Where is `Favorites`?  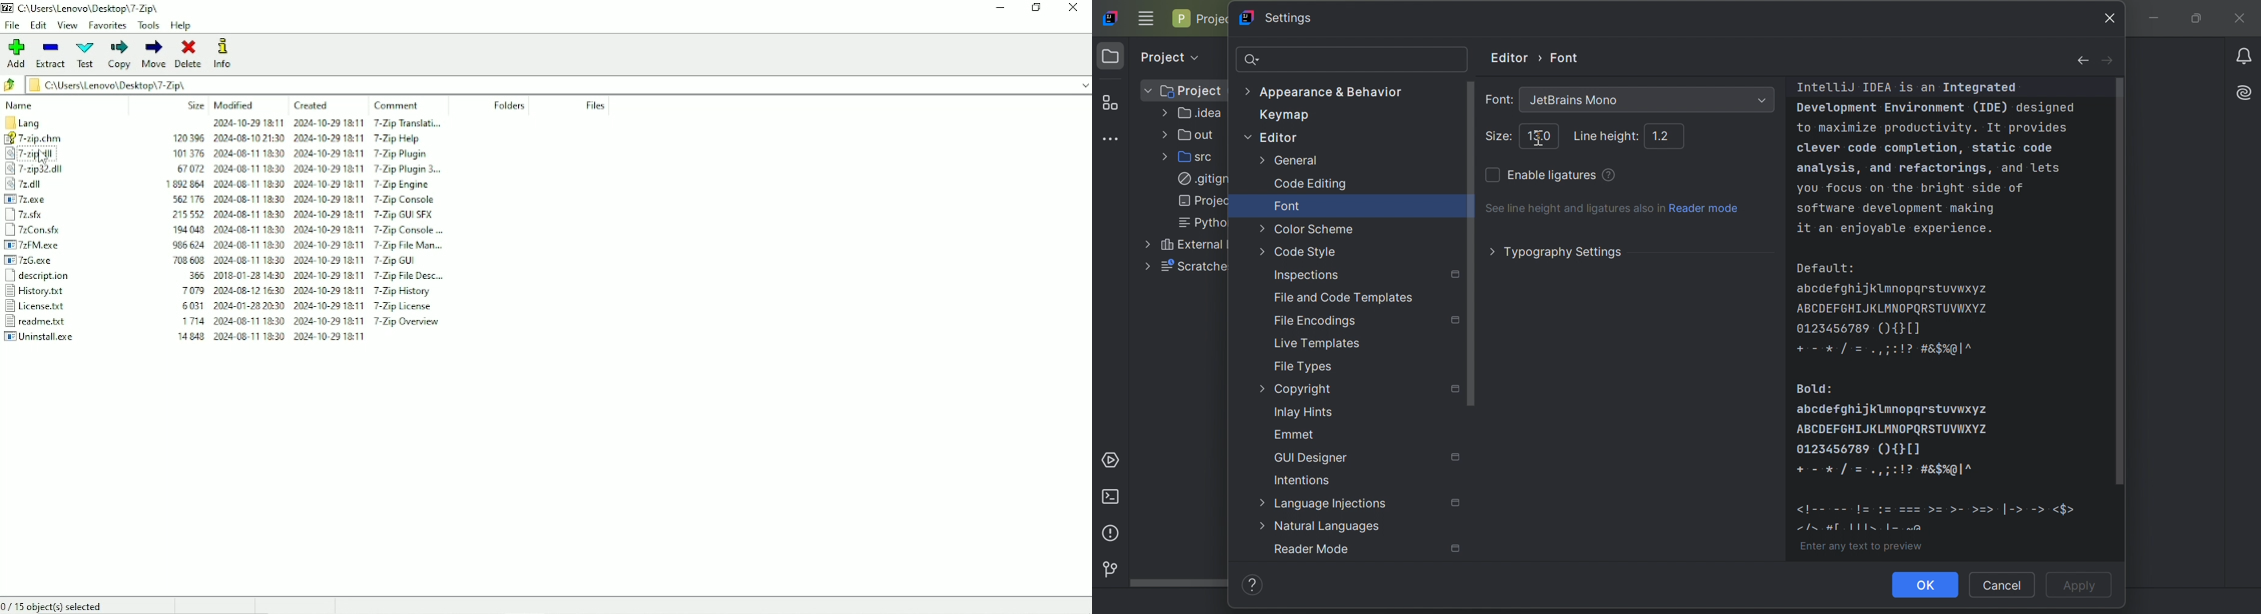
Favorites is located at coordinates (107, 25).